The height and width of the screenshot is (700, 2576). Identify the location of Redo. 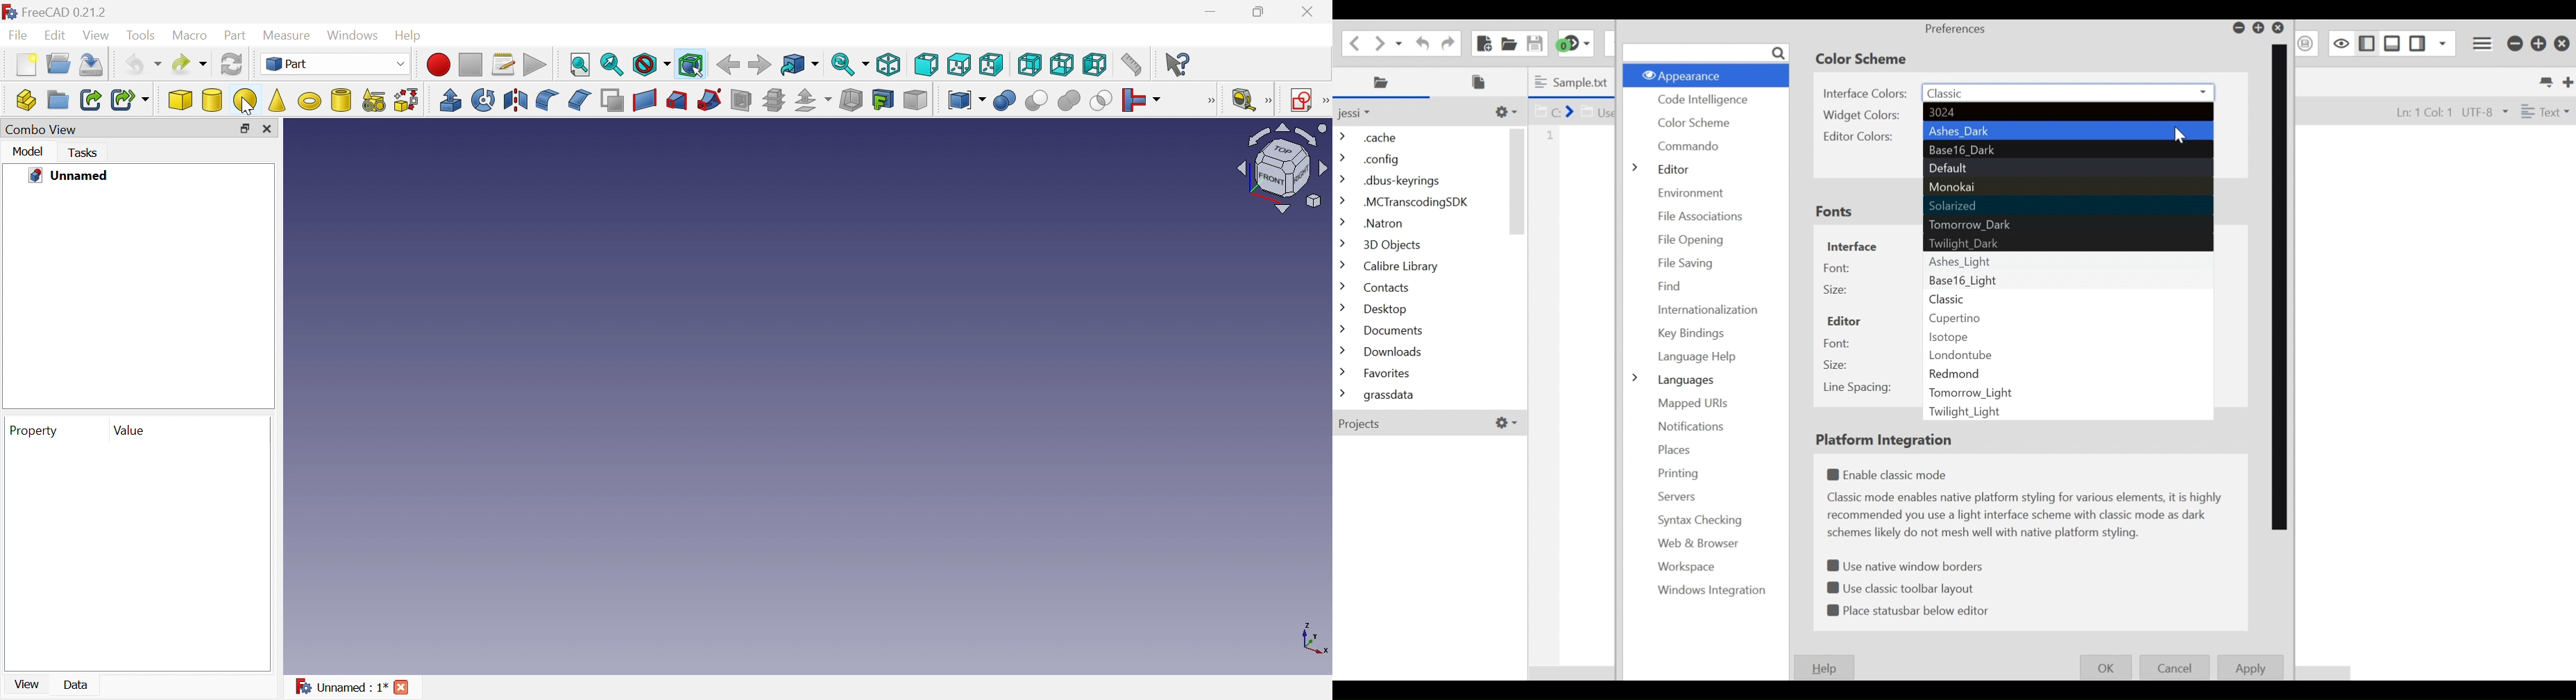
(189, 63).